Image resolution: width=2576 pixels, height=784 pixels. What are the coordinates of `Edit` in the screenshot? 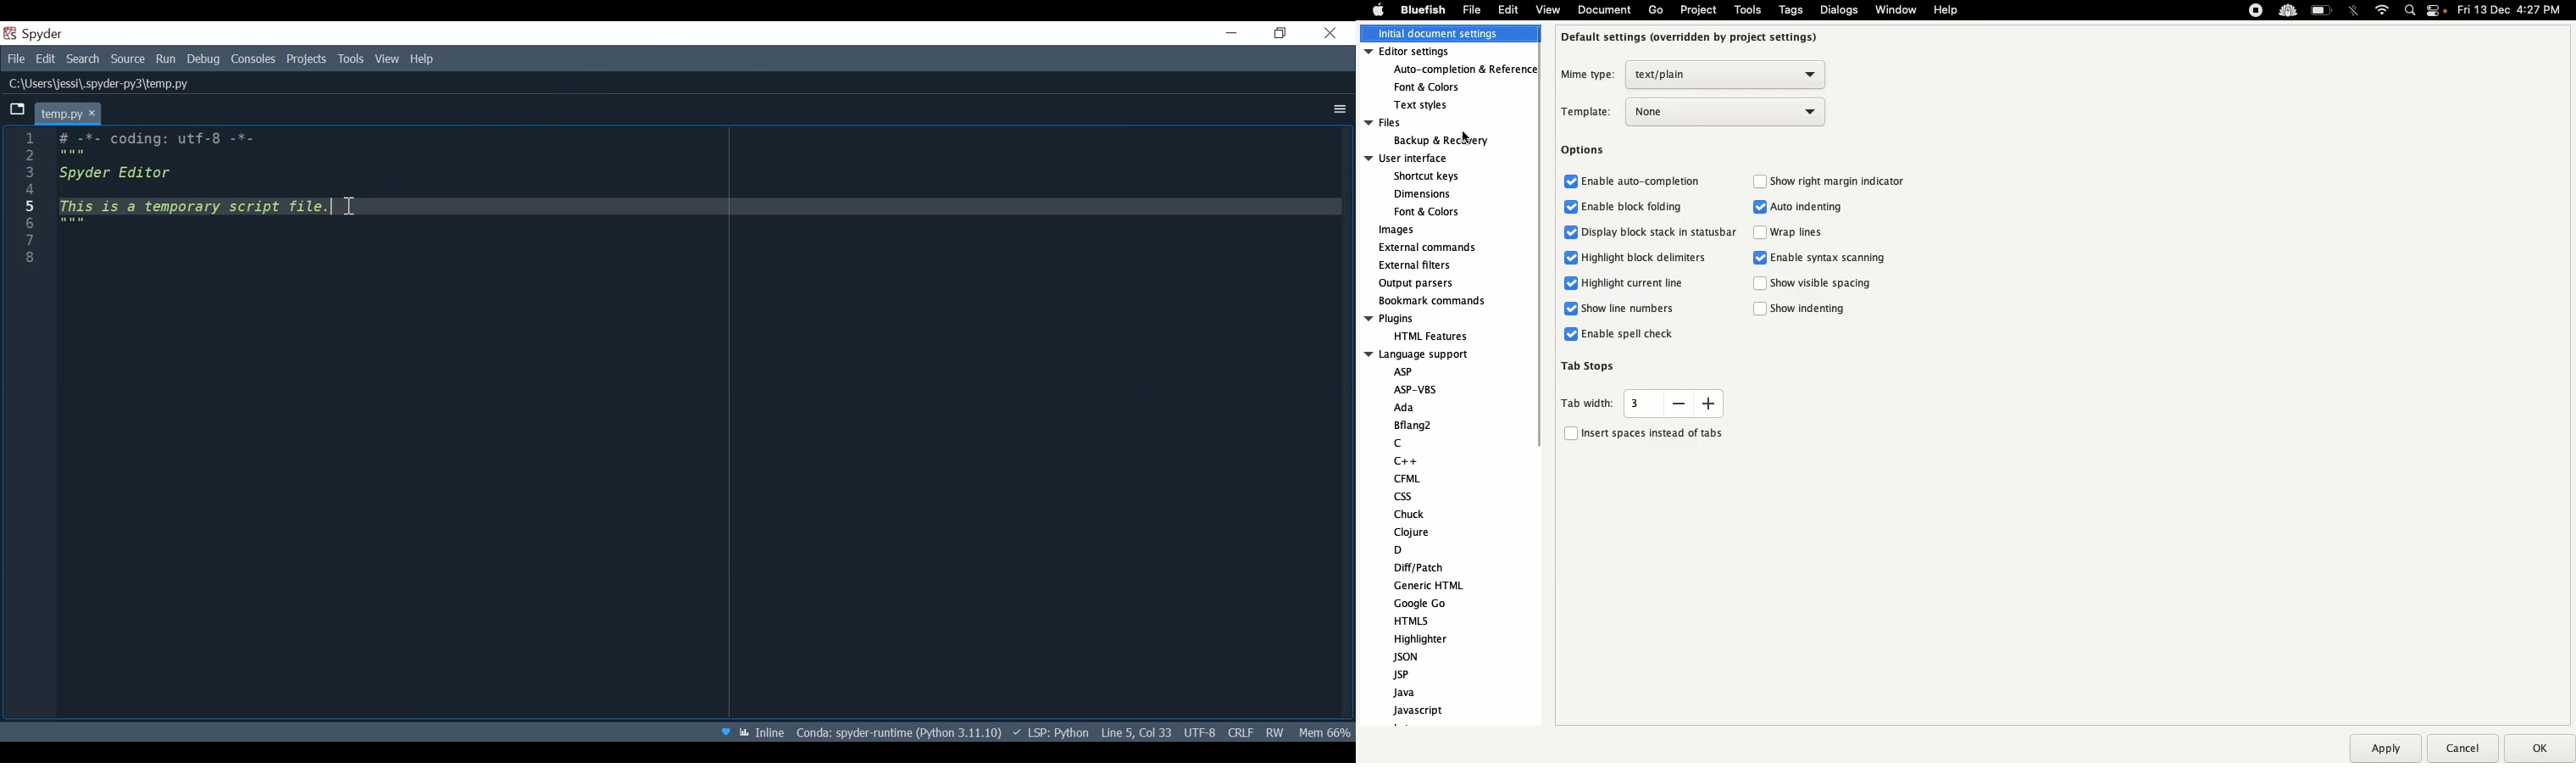 It's located at (47, 61).